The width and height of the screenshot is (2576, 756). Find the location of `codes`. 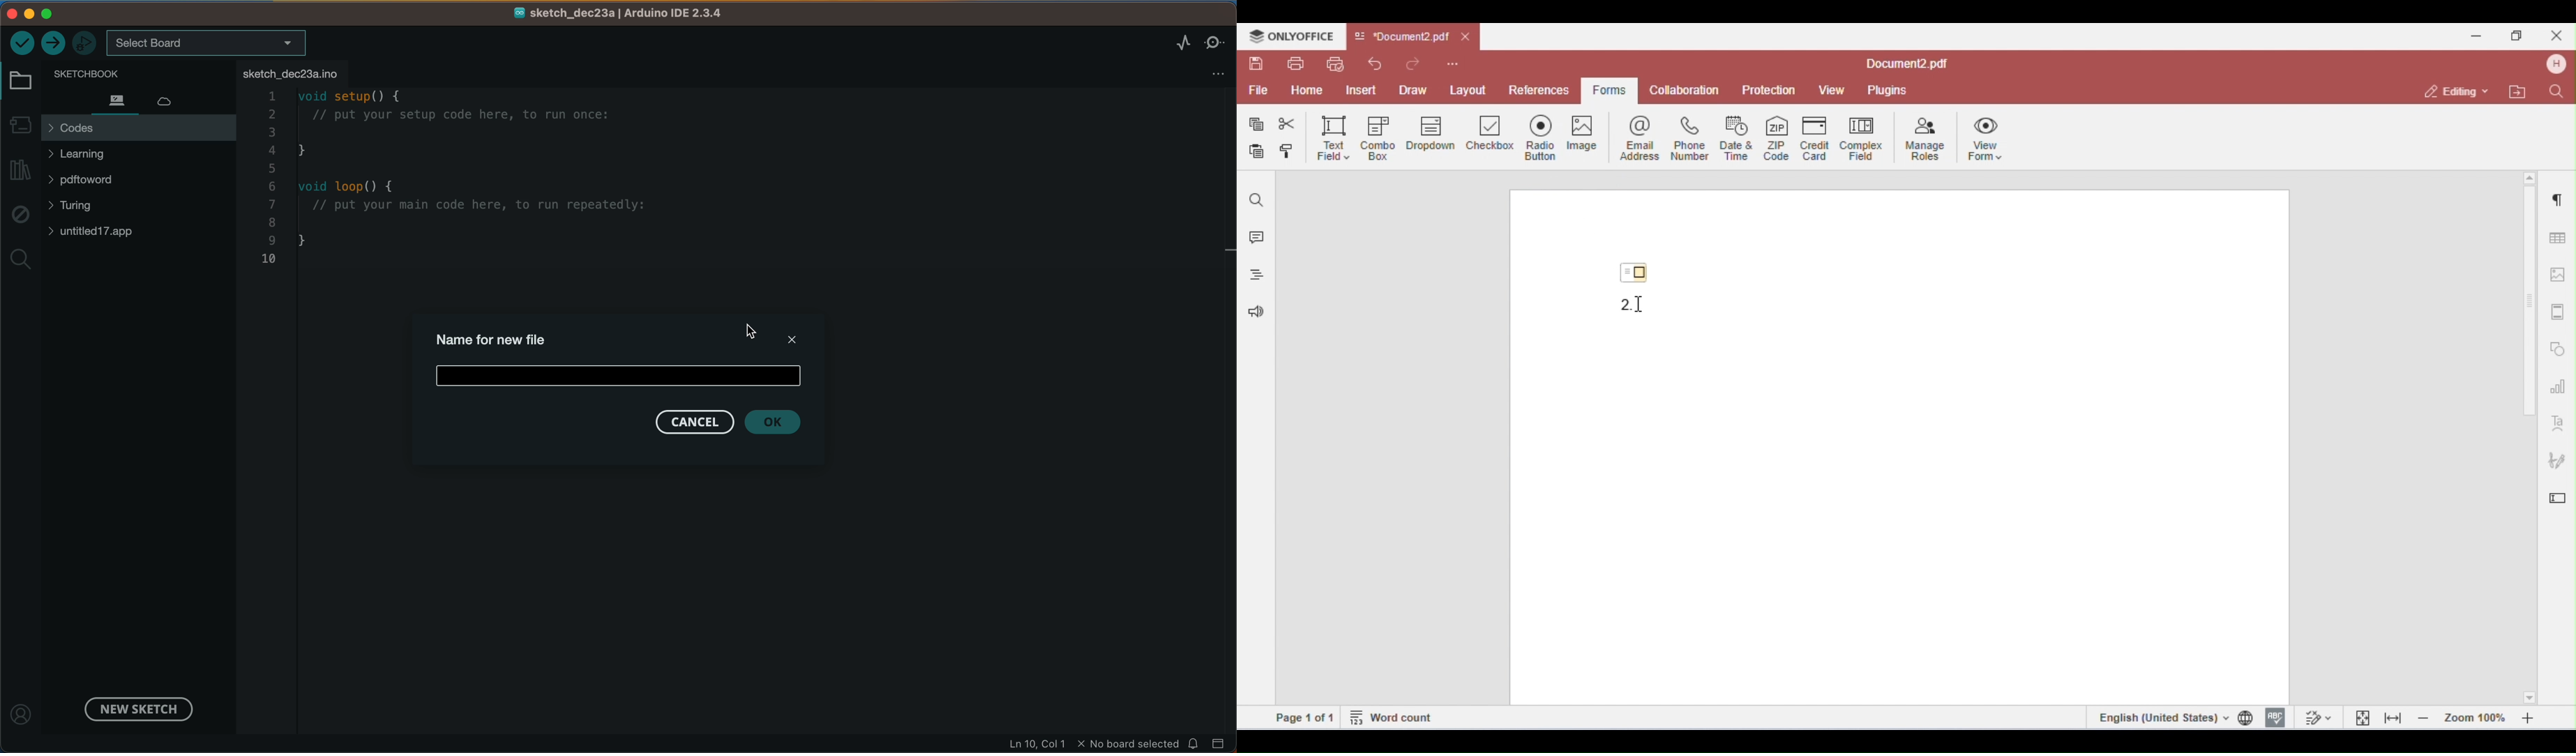

codes is located at coordinates (138, 128).